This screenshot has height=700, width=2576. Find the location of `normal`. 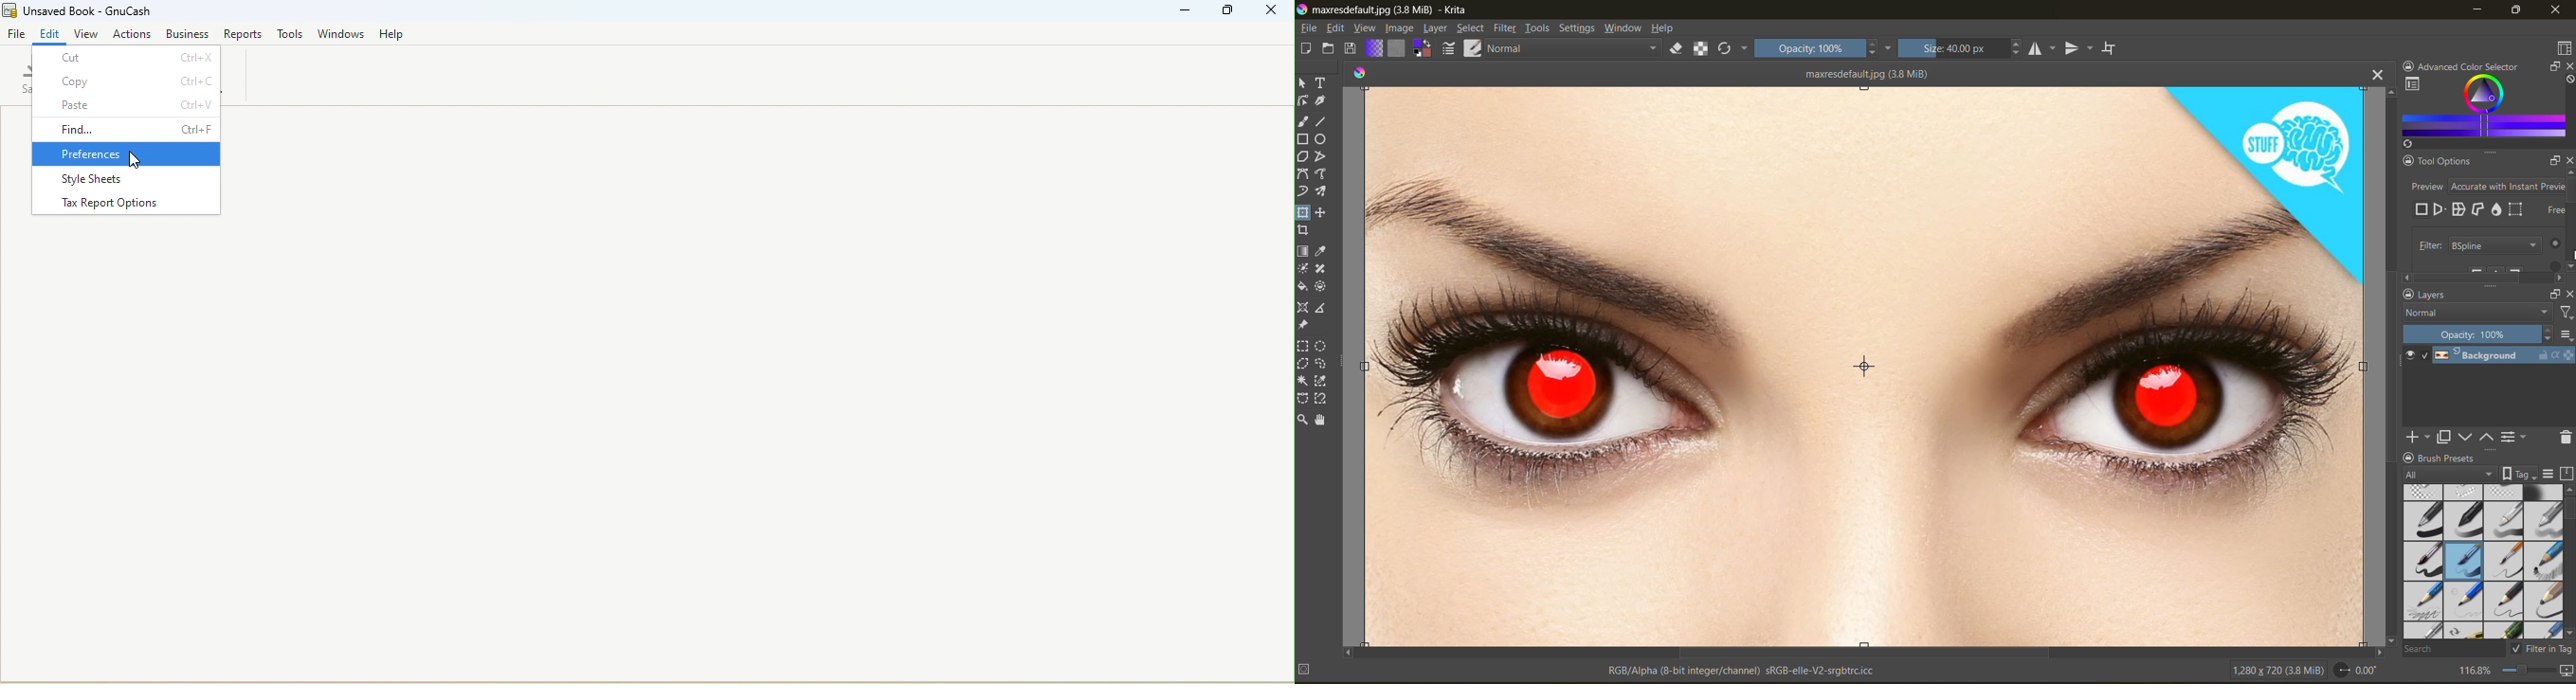

normal is located at coordinates (1575, 47).